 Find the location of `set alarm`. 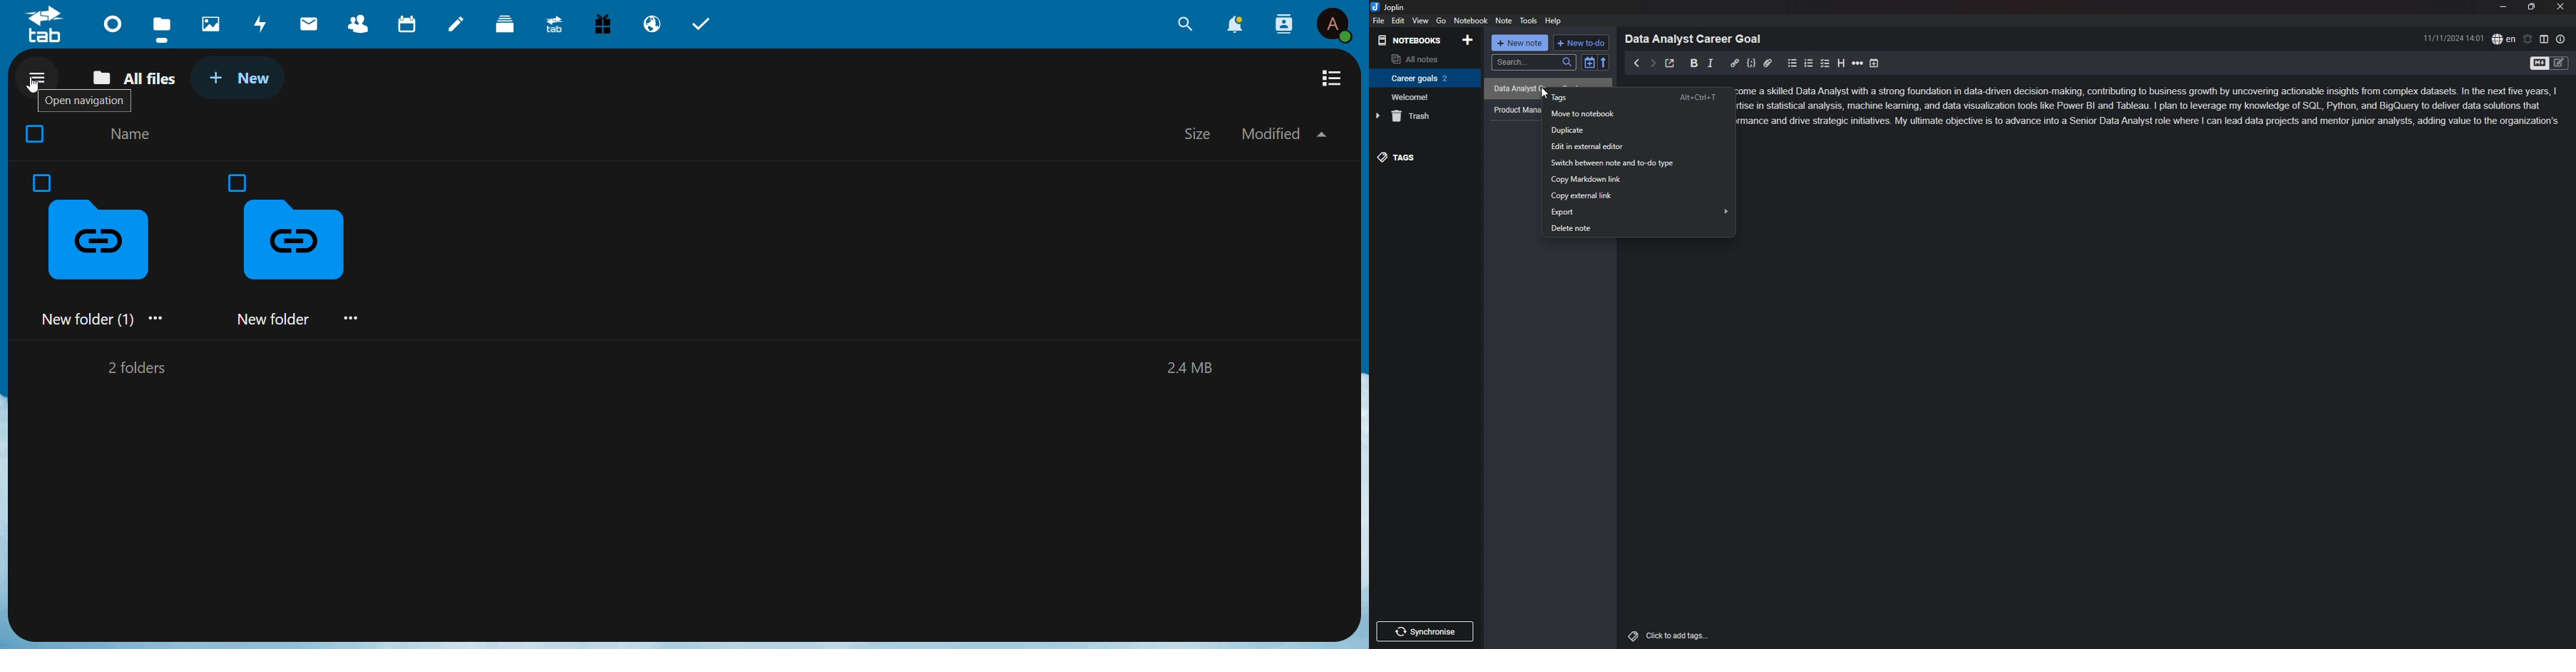

set alarm is located at coordinates (2528, 39).